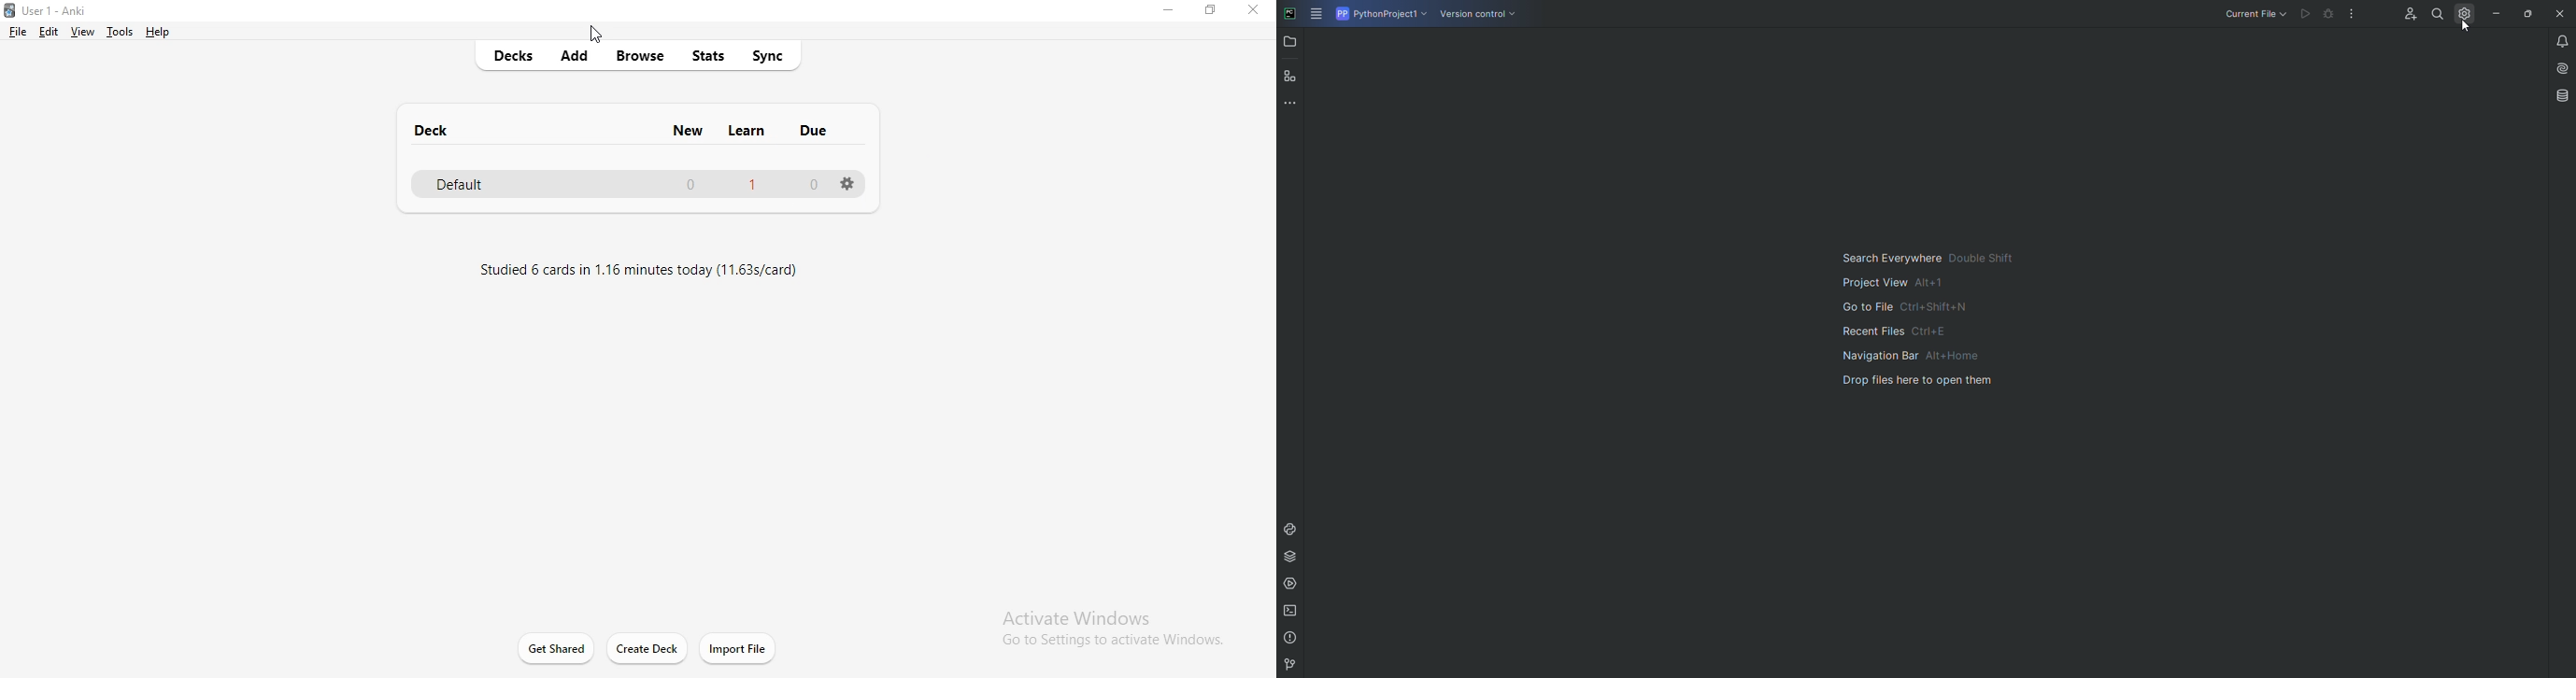 Image resolution: width=2576 pixels, height=700 pixels. Describe the element at coordinates (159, 33) in the screenshot. I see `help` at that location.